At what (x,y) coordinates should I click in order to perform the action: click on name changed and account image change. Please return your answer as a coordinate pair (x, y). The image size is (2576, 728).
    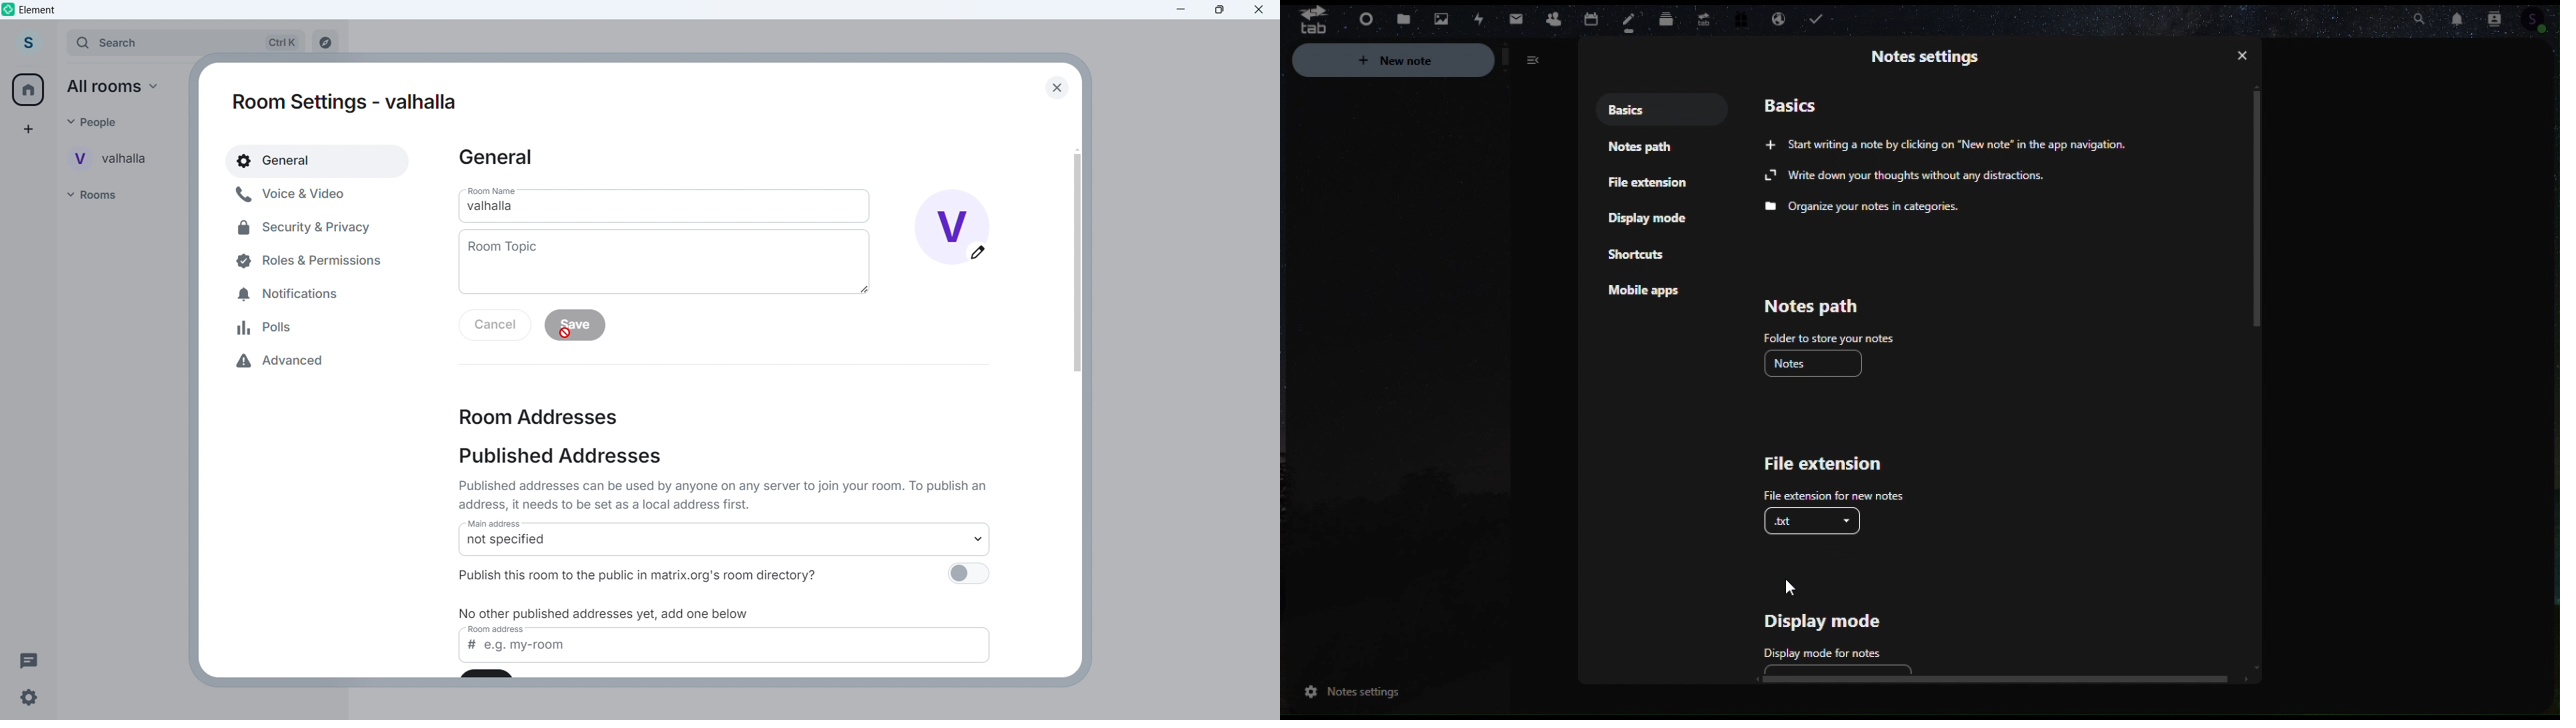
    Looking at the image, I should click on (952, 225).